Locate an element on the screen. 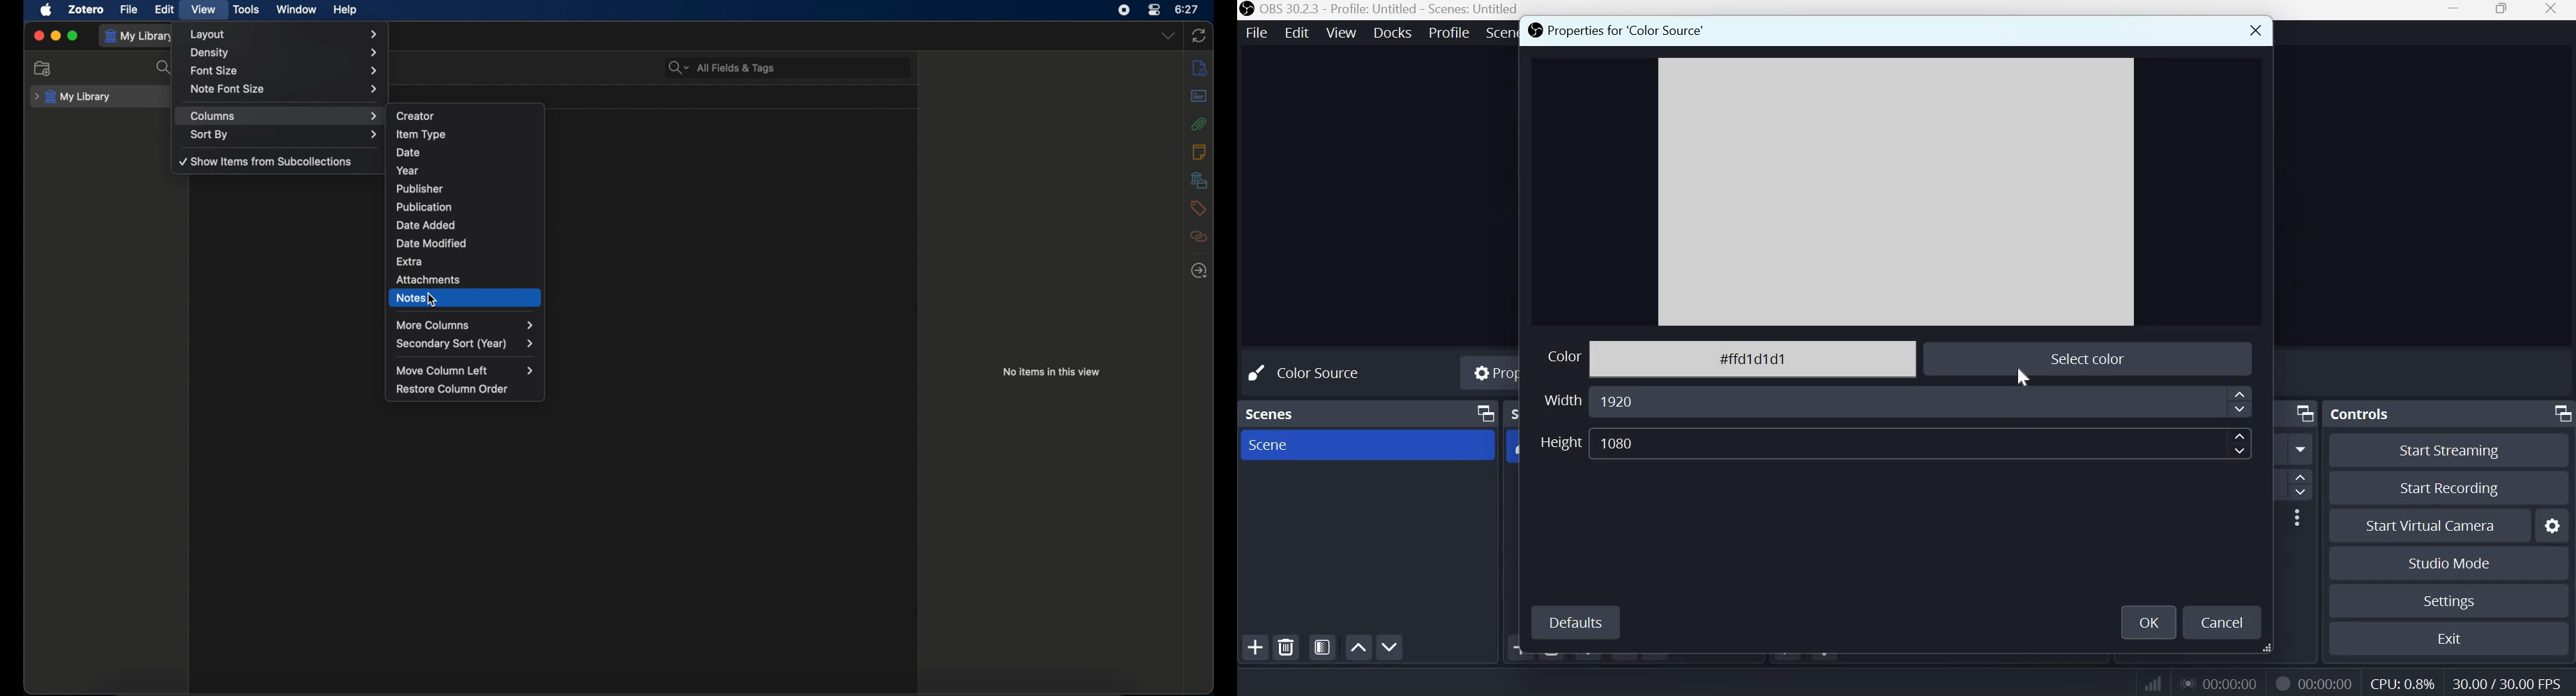 This screenshot has width=2576, height=700. Minimize is located at coordinates (2453, 11).